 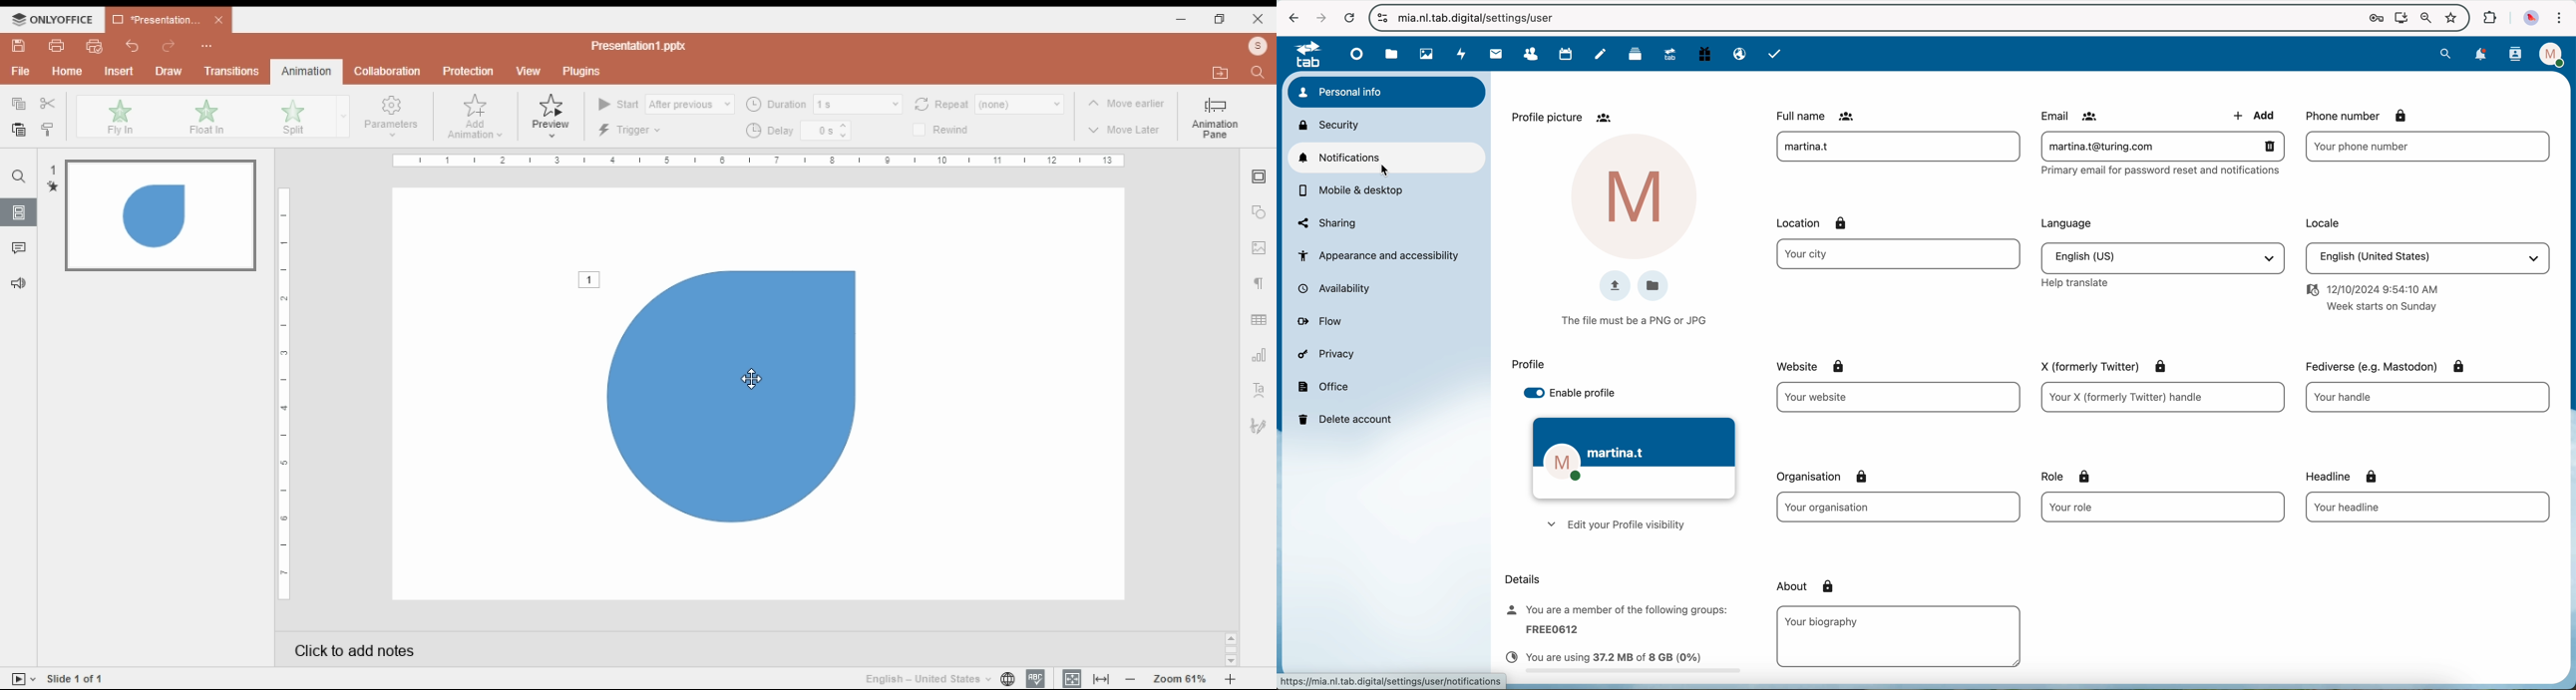 What do you see at coordinates (2427, 509) in the screenshot?
I see `headline` at bounding box center [2427, 509].